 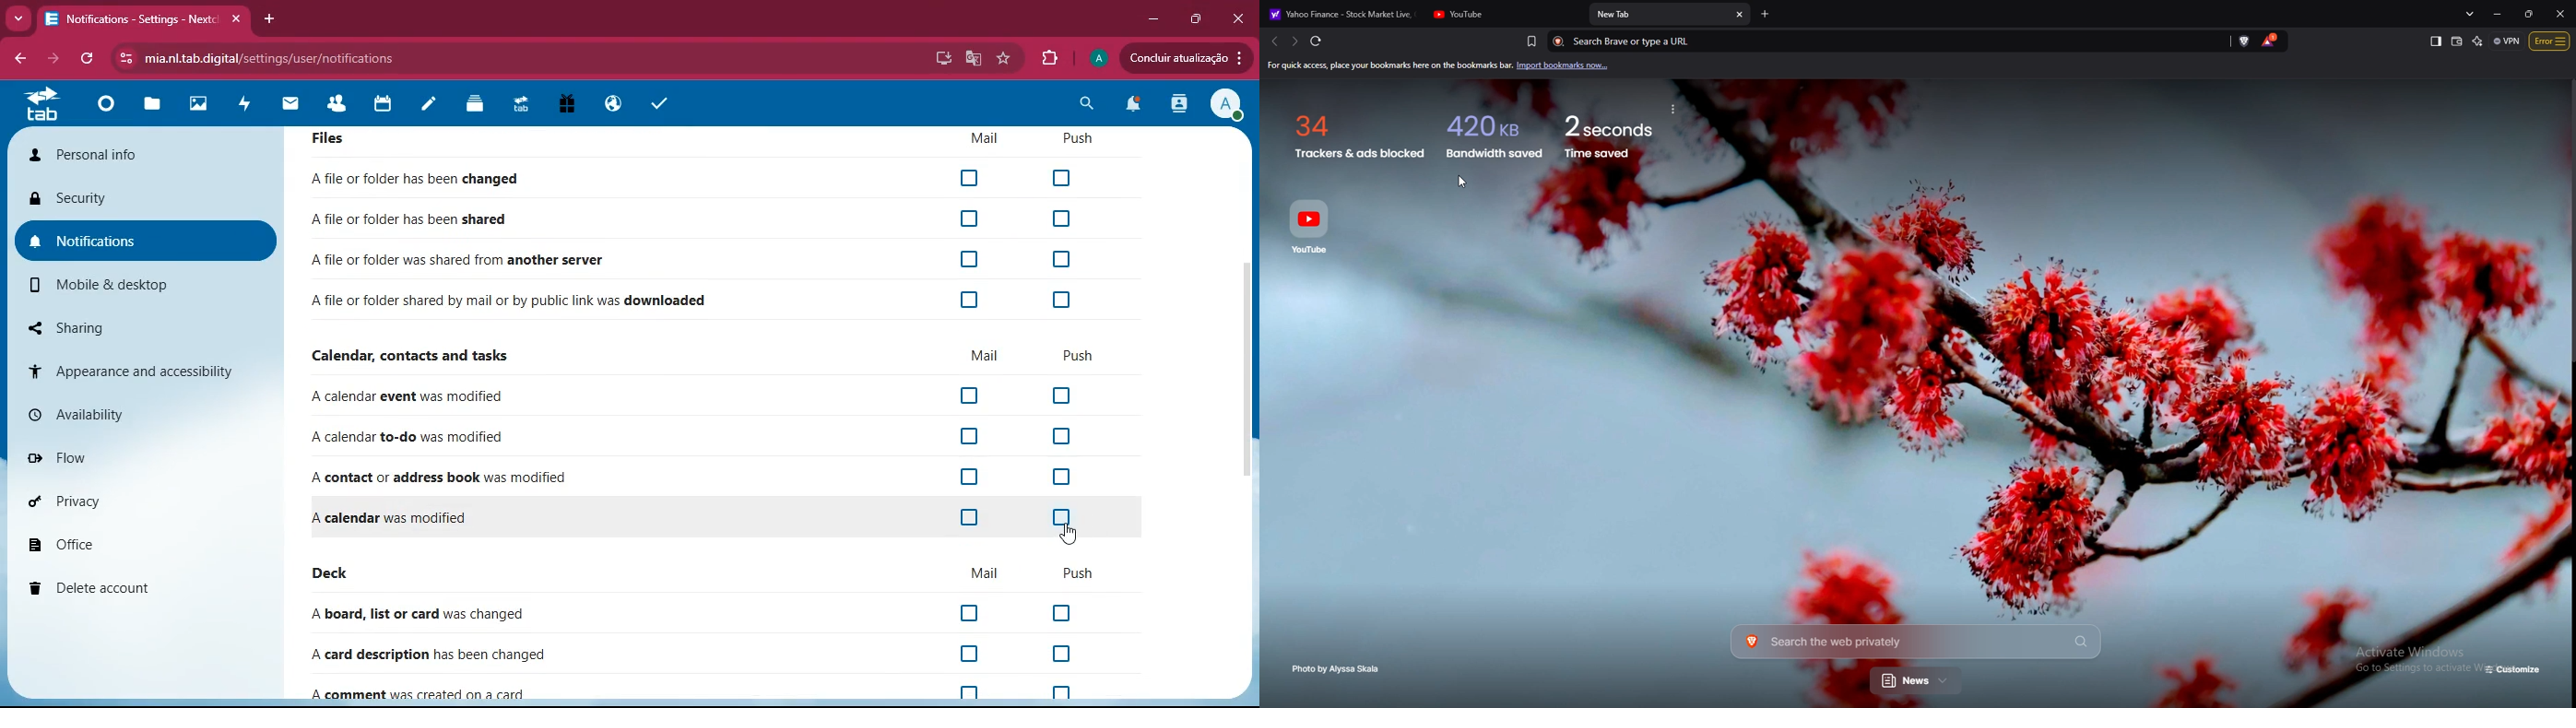 I want to click on Files, so click(x=712, y=142).